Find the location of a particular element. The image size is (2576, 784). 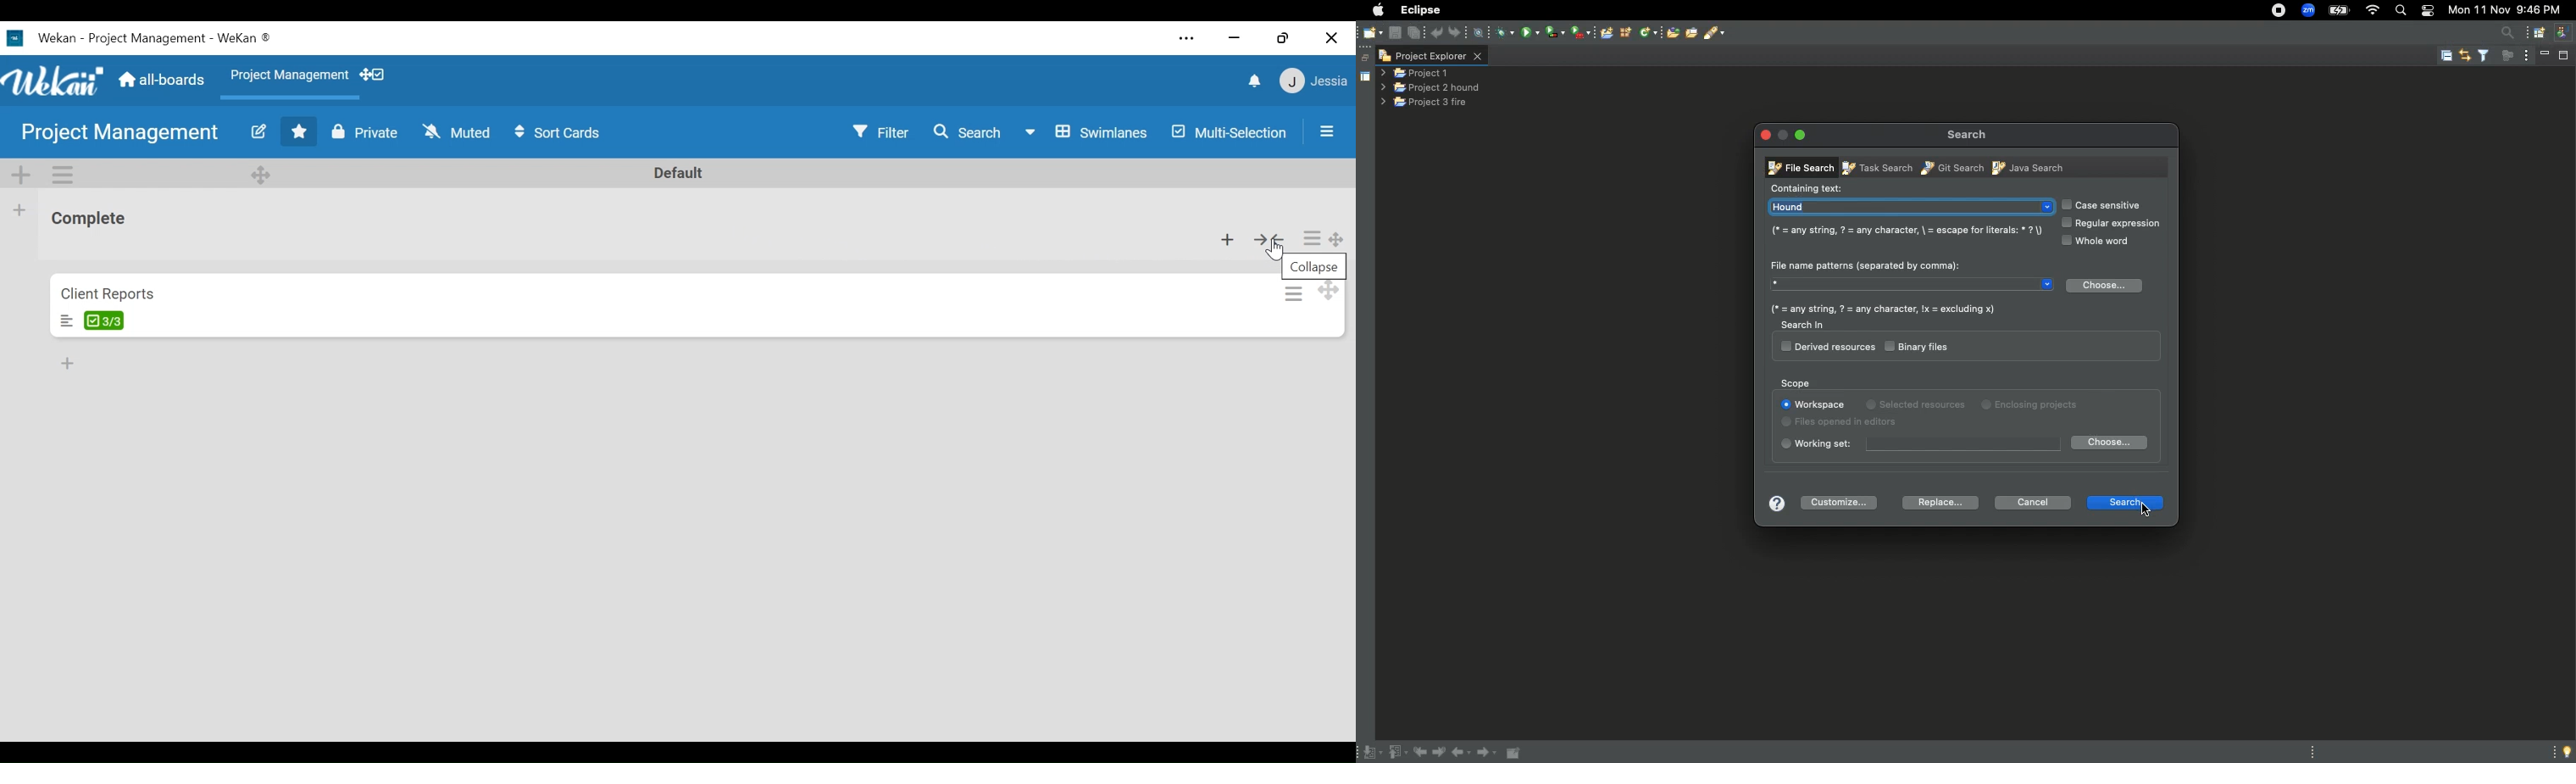

project explorer is located at coordinates (1430, 54).